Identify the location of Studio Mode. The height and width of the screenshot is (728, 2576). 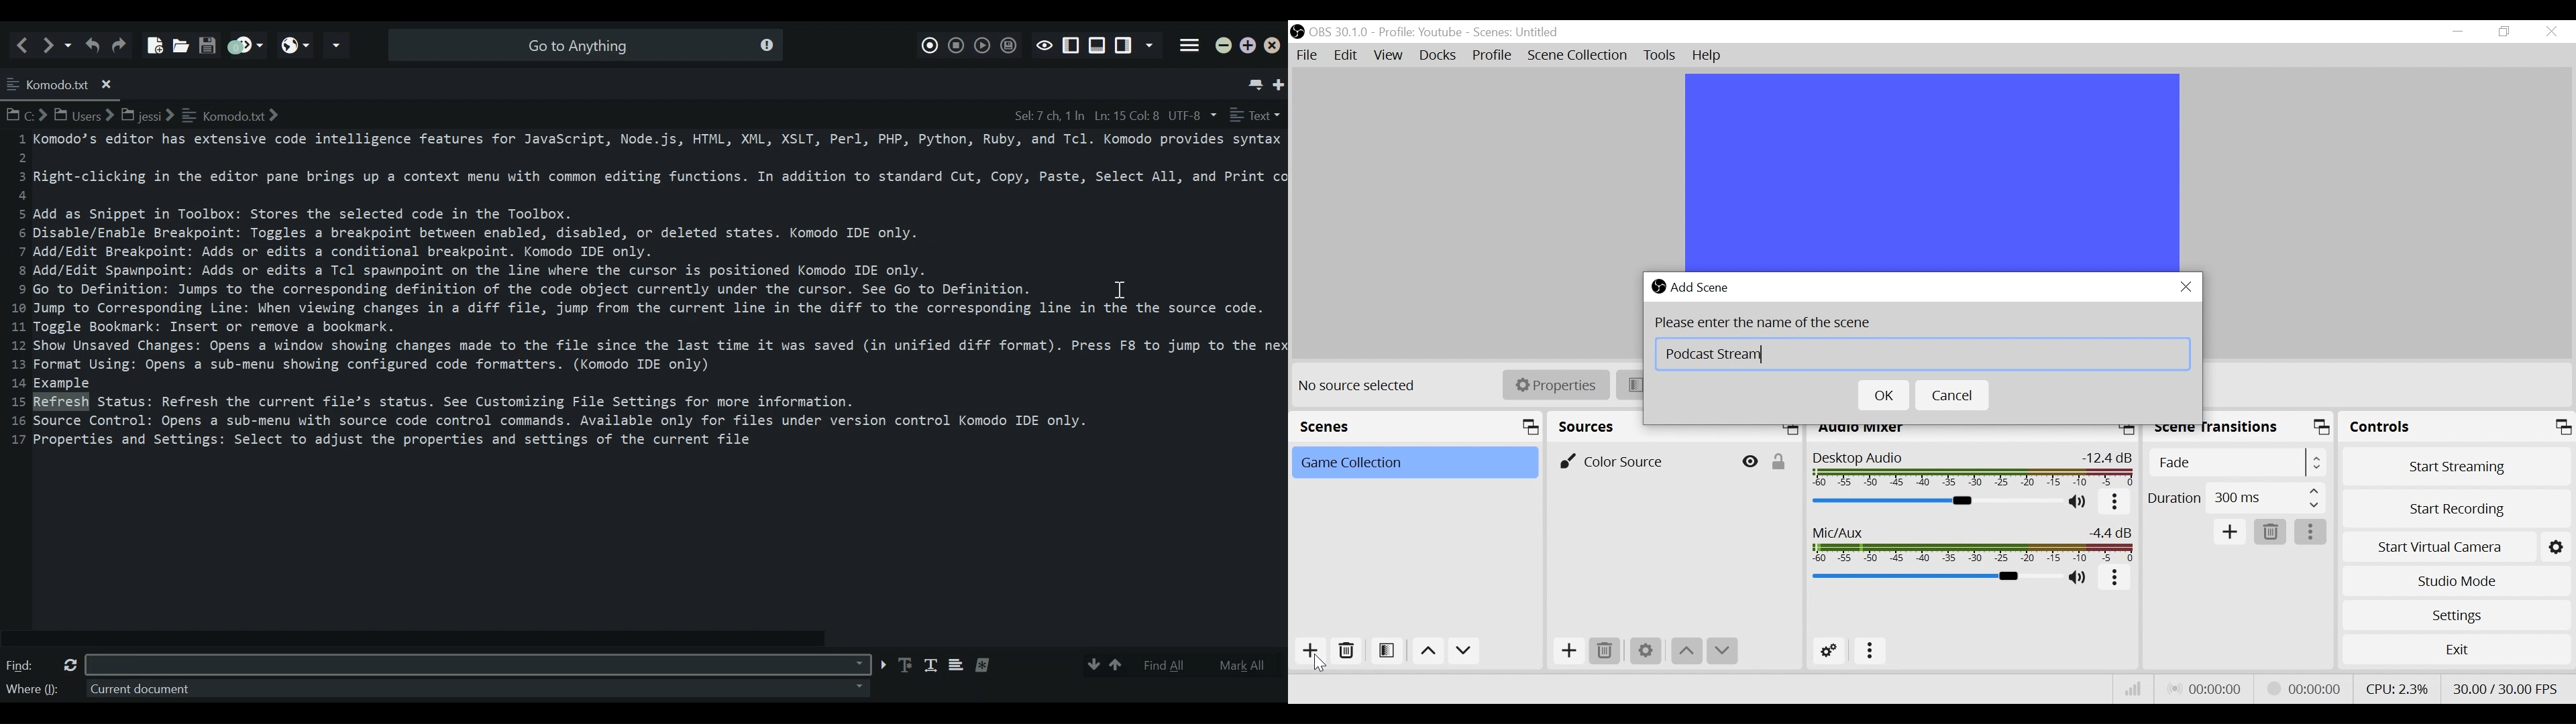
(2457, 581).